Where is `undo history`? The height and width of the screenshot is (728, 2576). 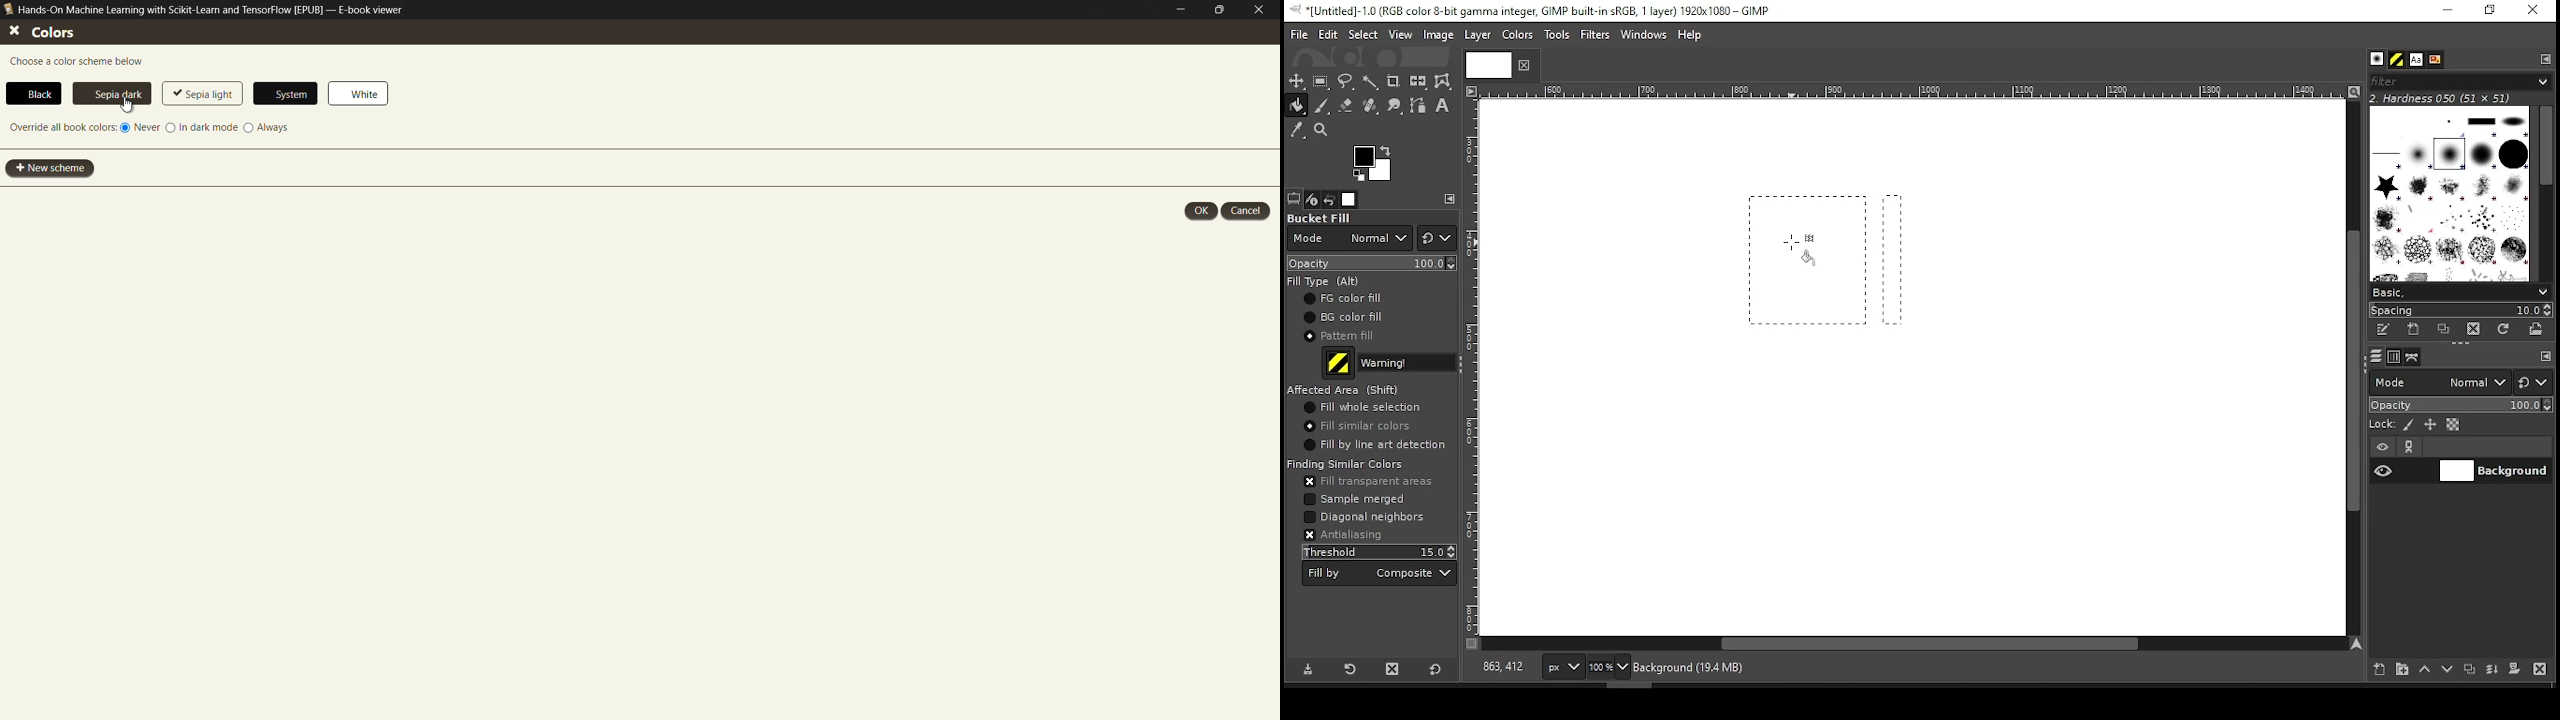
undo history is located at coordinates (1331, 200).